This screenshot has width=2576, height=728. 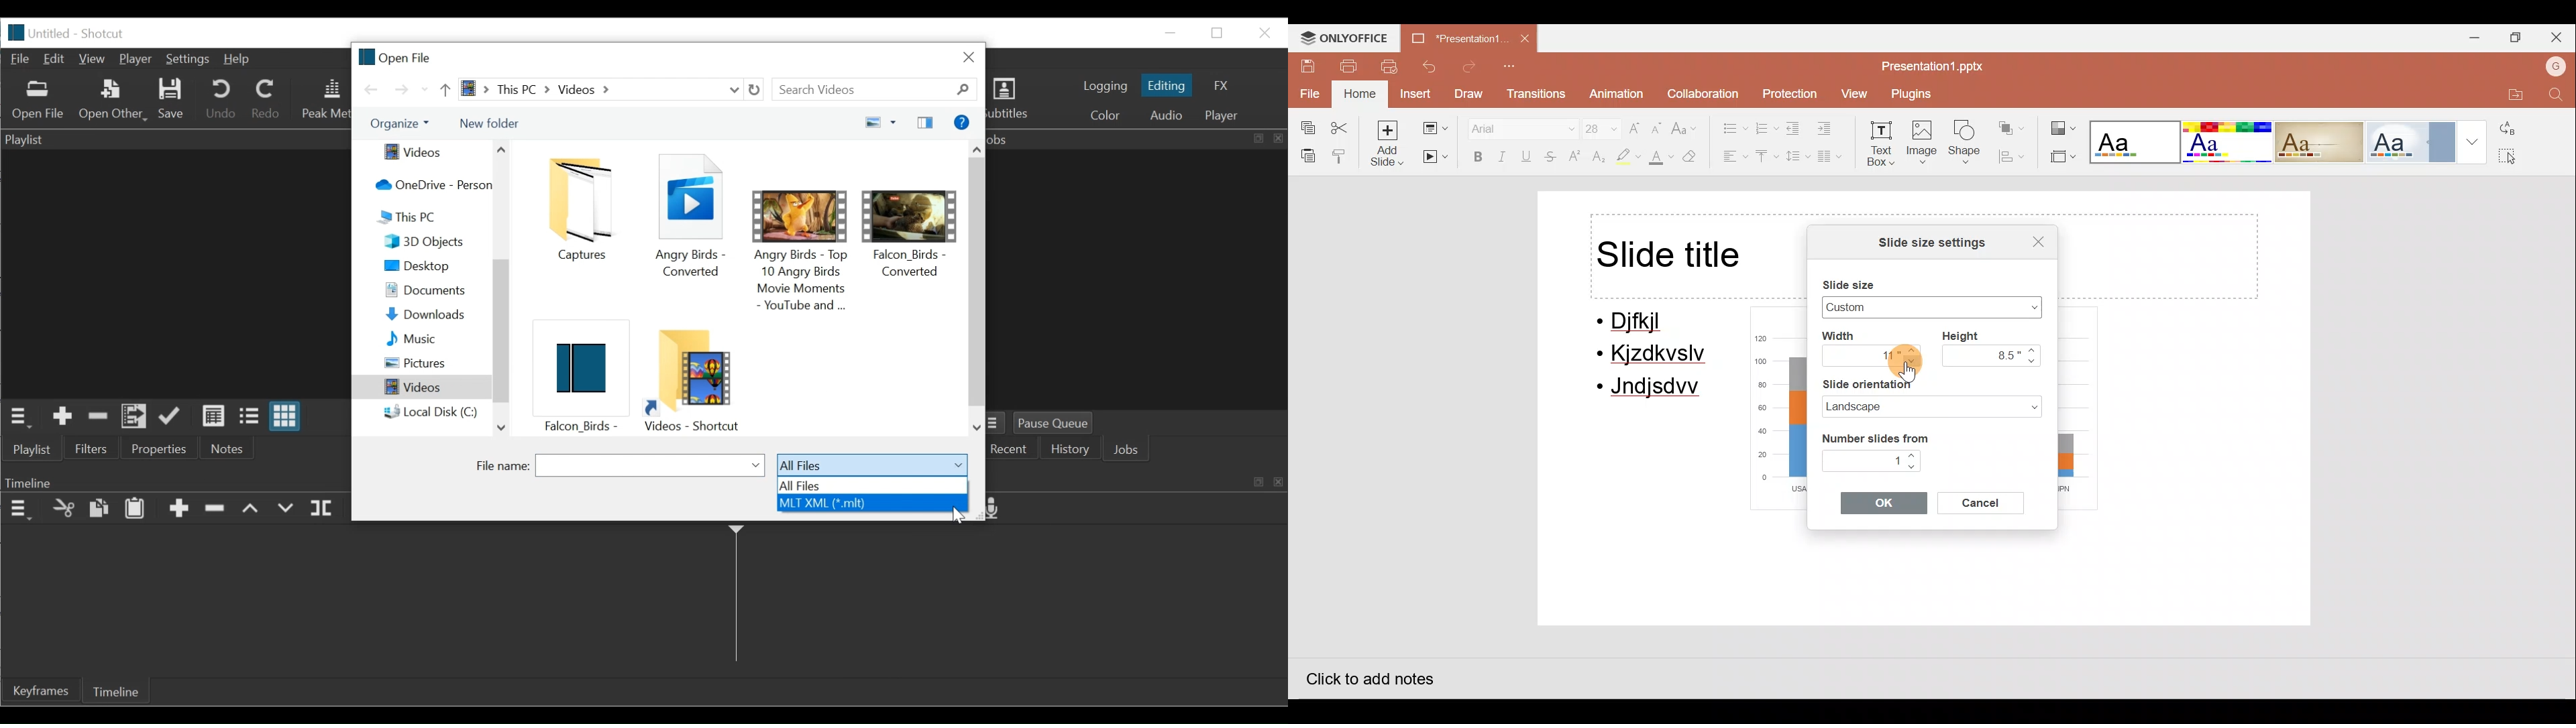 What do you see at coordinates (1597, 158) in the screenshot?
I see `Subscript` at bounding box center [1597, 158].